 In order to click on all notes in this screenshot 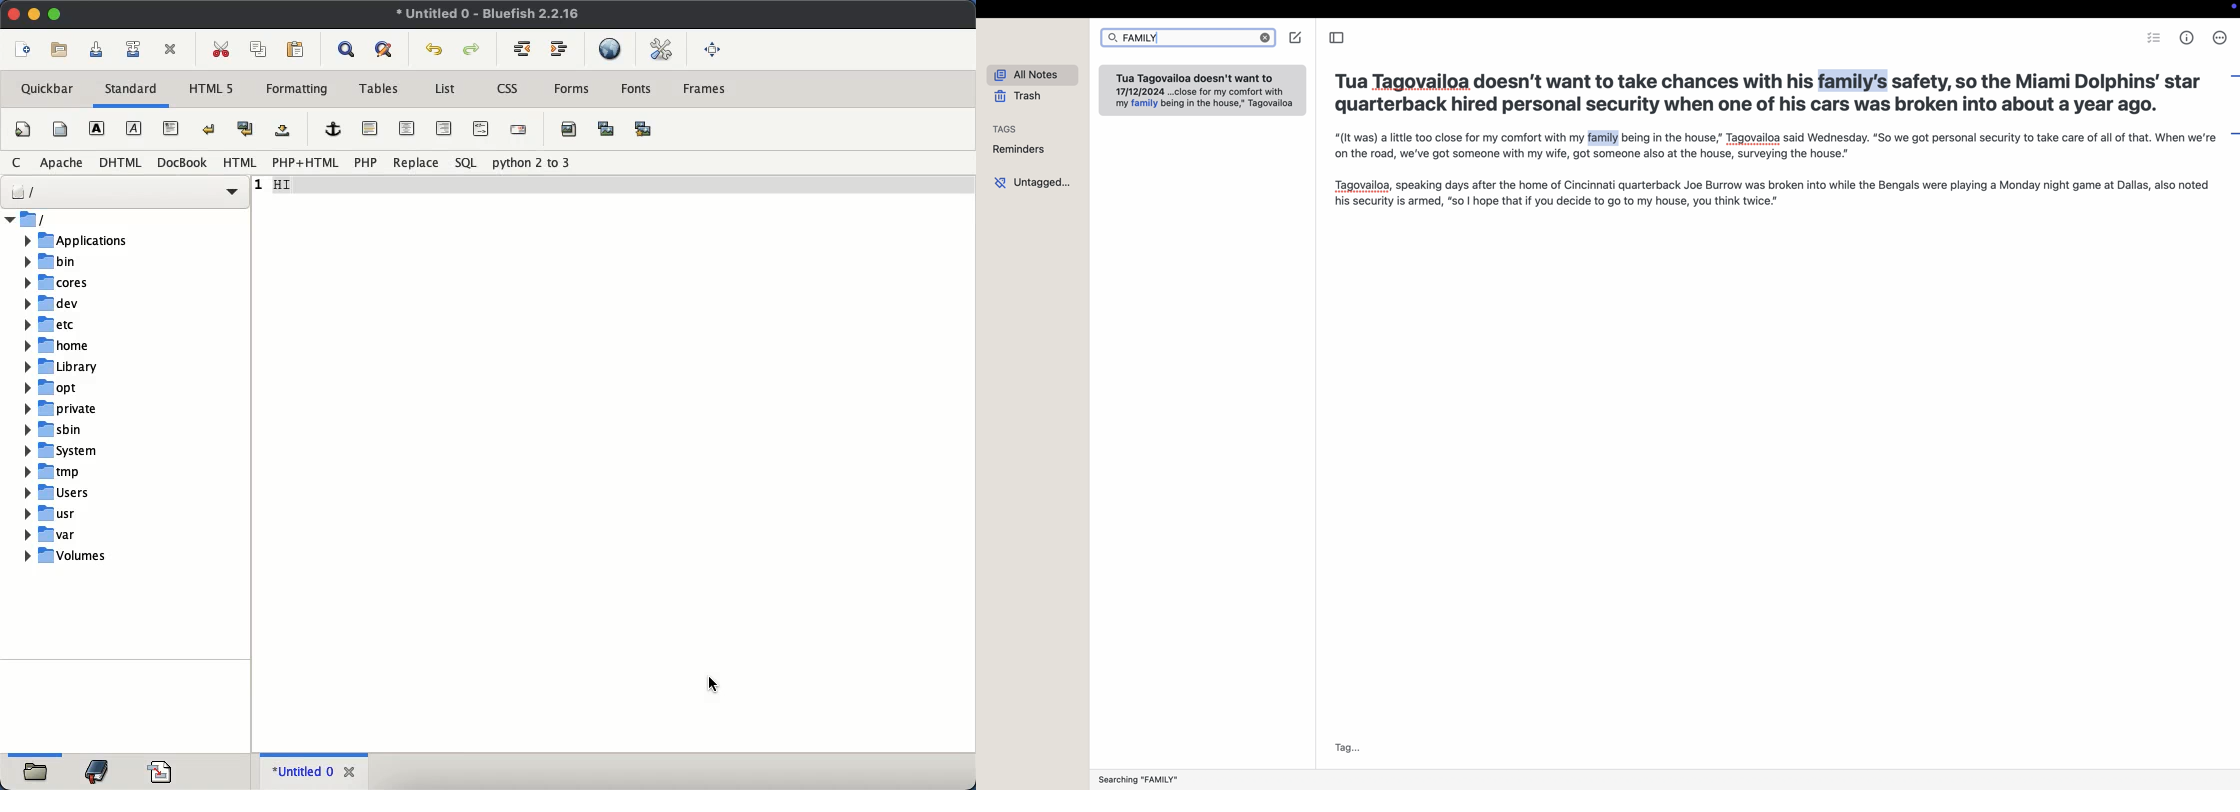, I will do `click(1032, 75)`.